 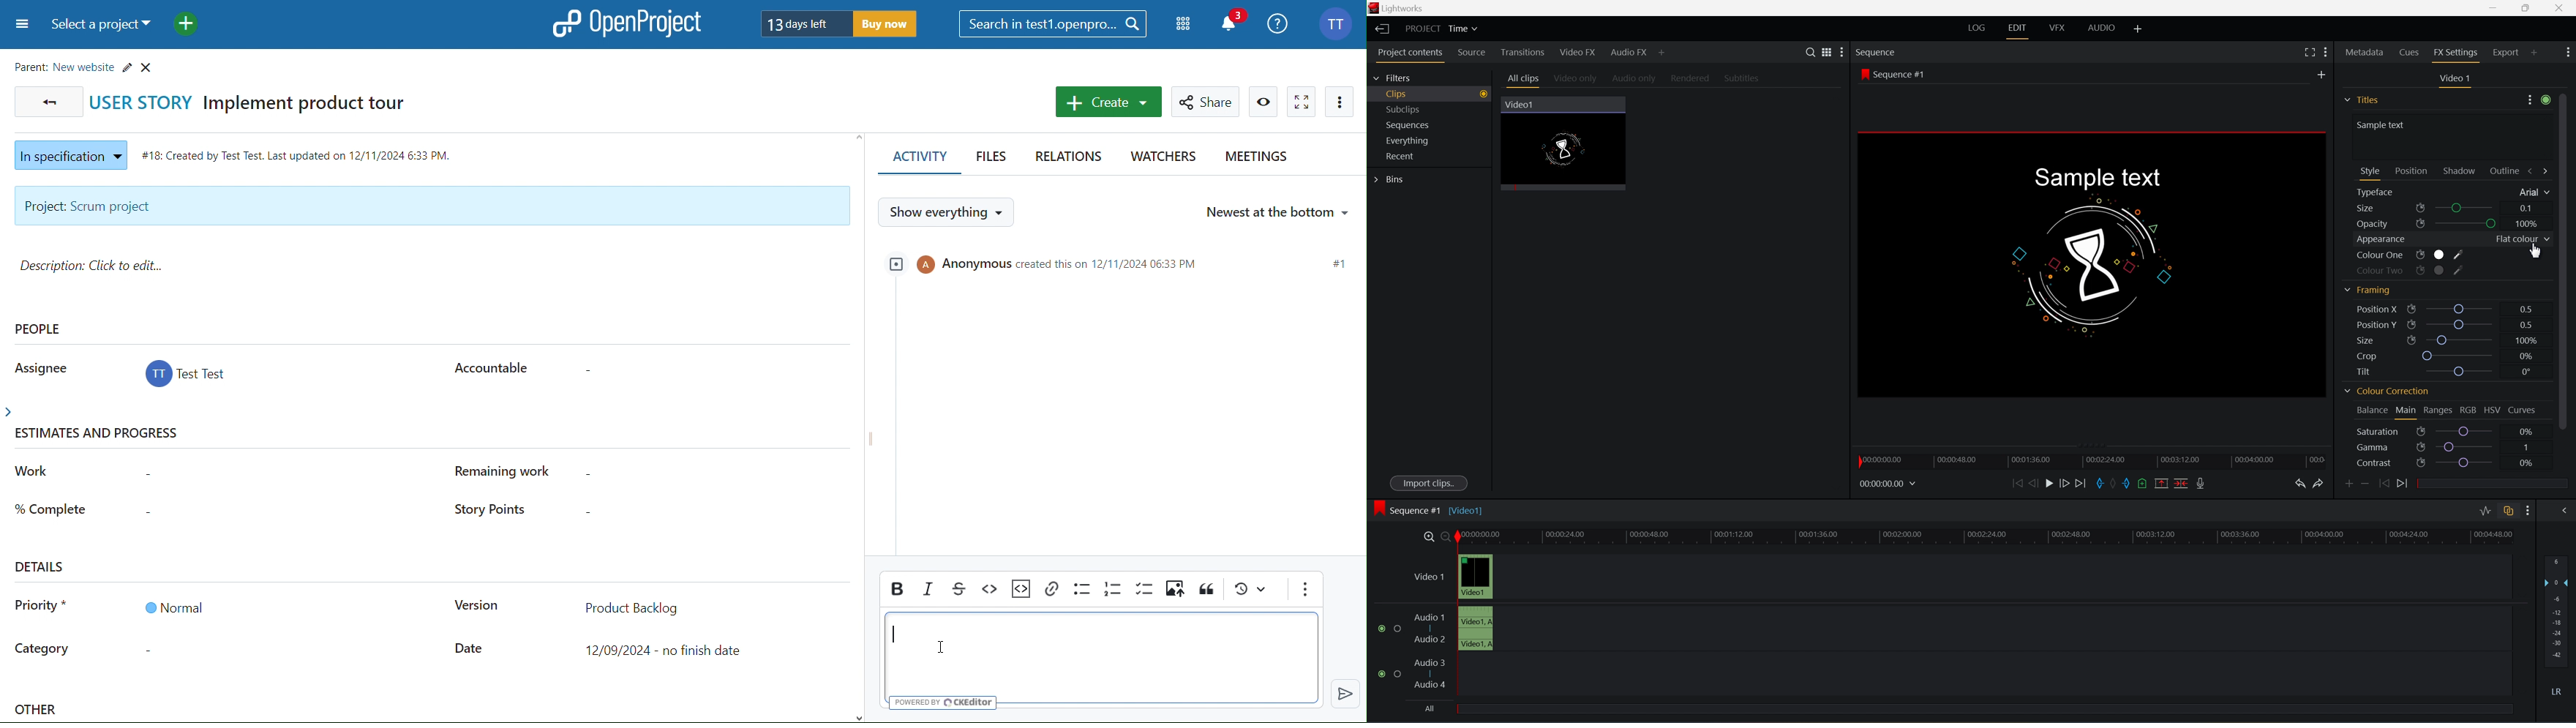 I want to click on Audio 4, so click(x=1431, y=685).